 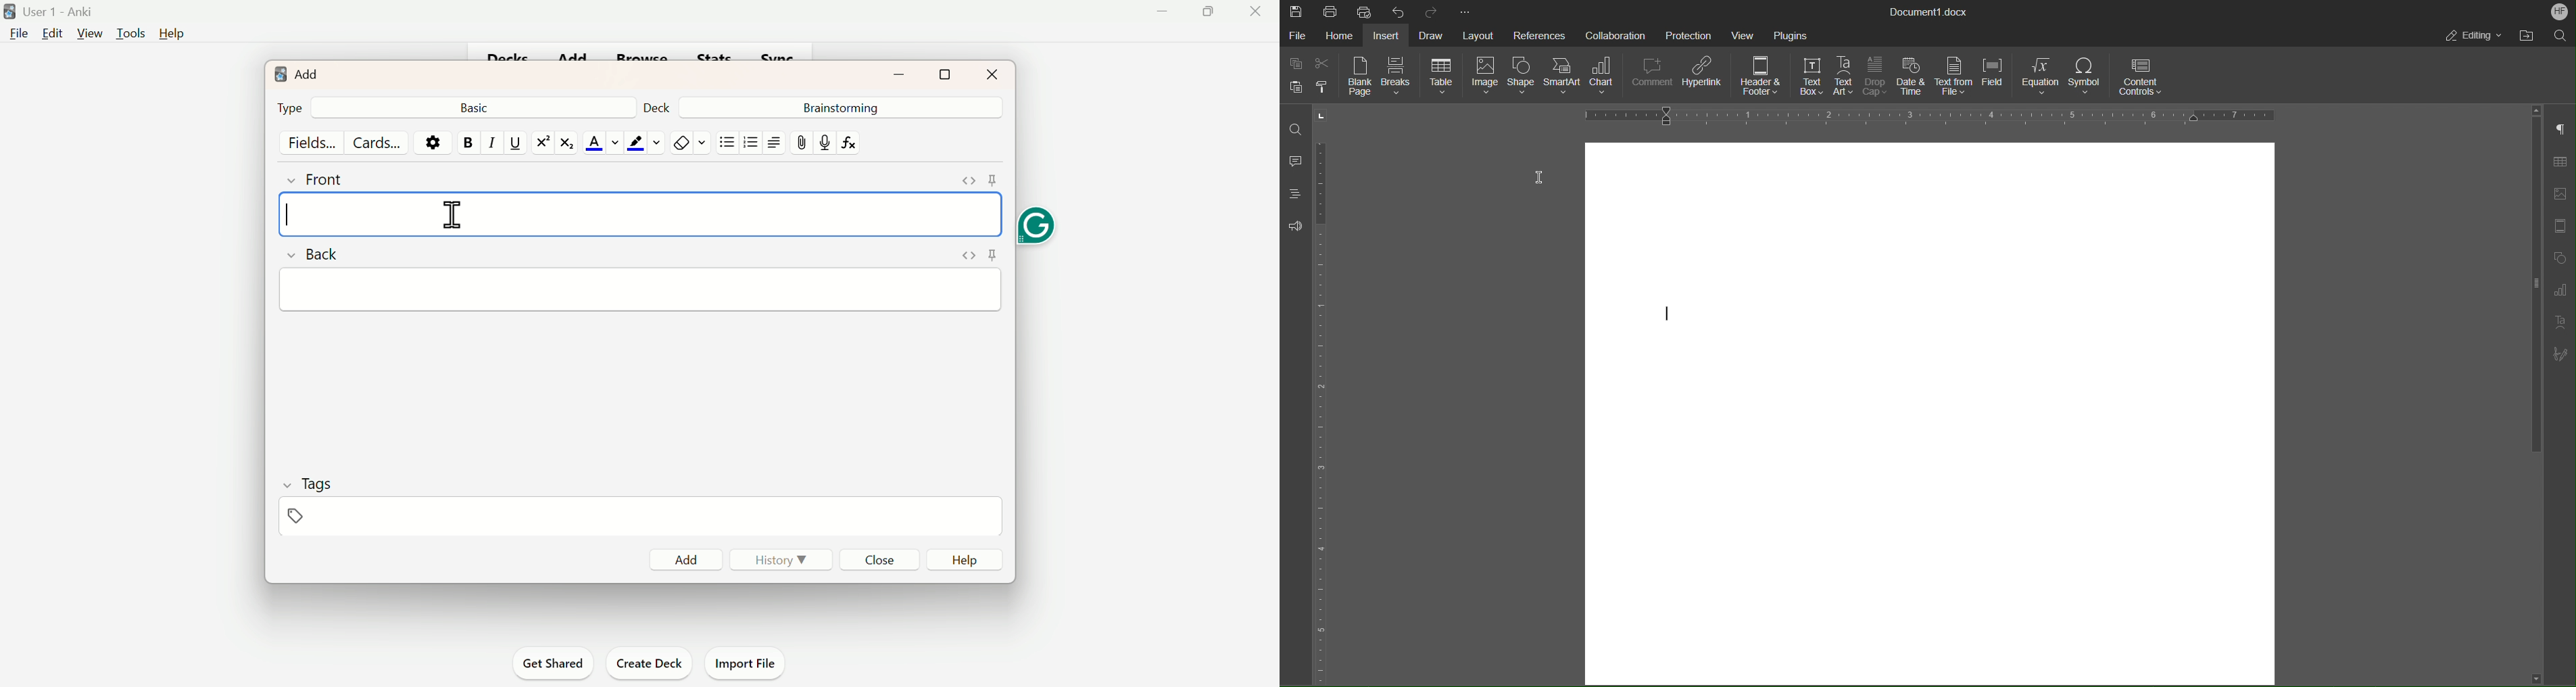 What do you see at coordinates (1293, 224) in the screenshot?
I see `Feedback and Support` at bounding box center [1293, 224].